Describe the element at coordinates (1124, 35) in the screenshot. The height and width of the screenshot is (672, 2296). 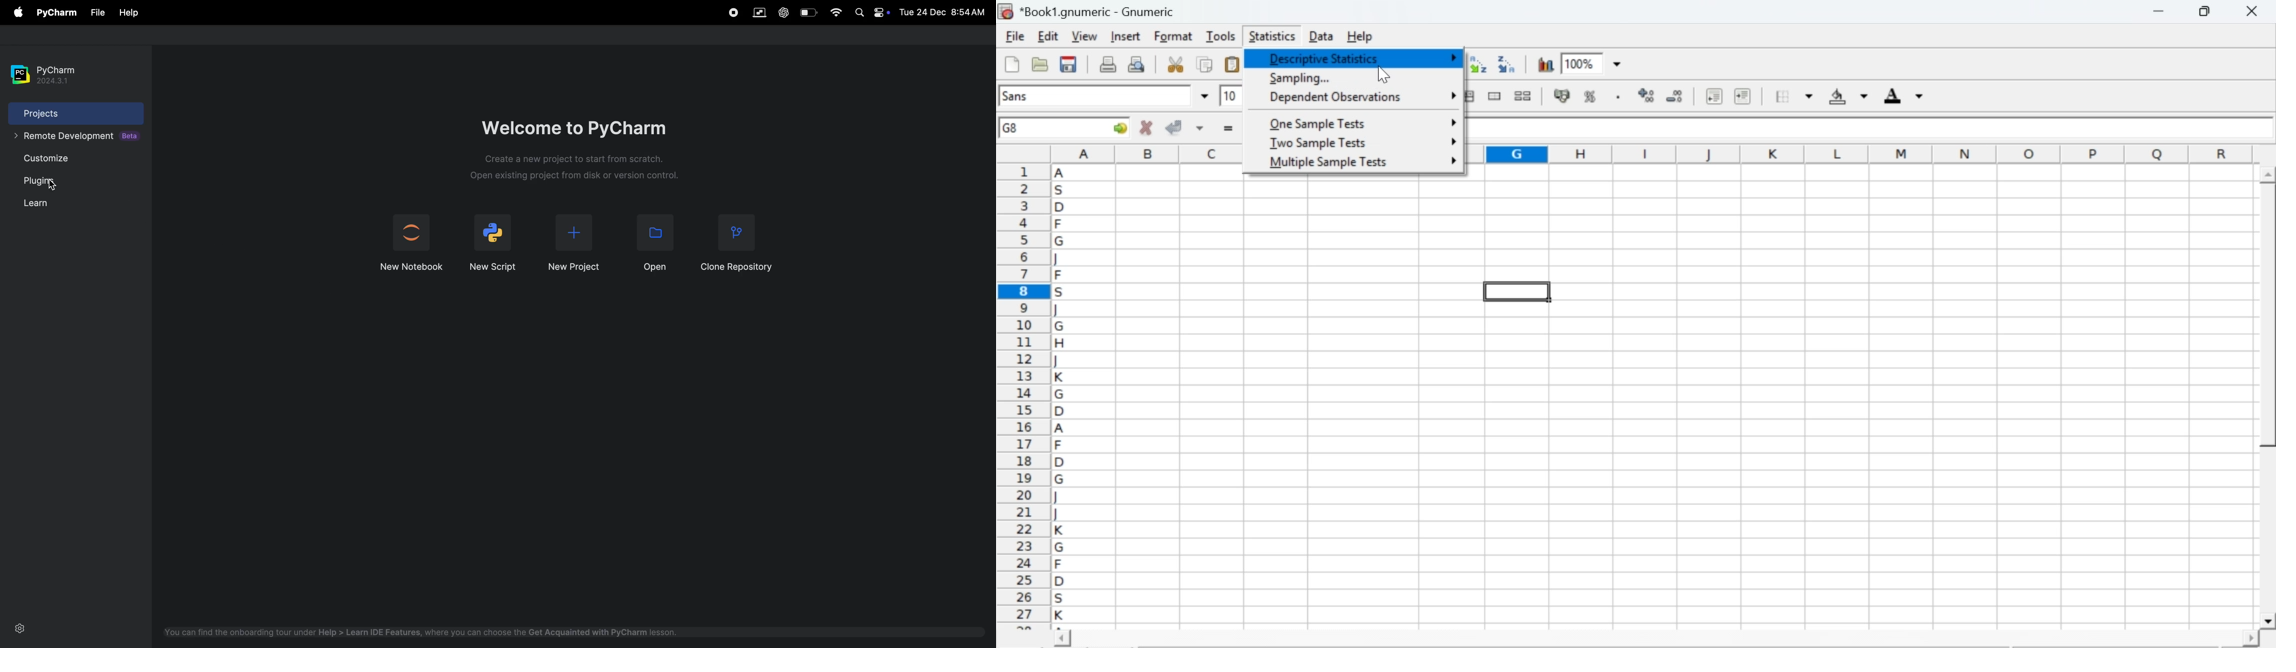
I see `insert` at that location.